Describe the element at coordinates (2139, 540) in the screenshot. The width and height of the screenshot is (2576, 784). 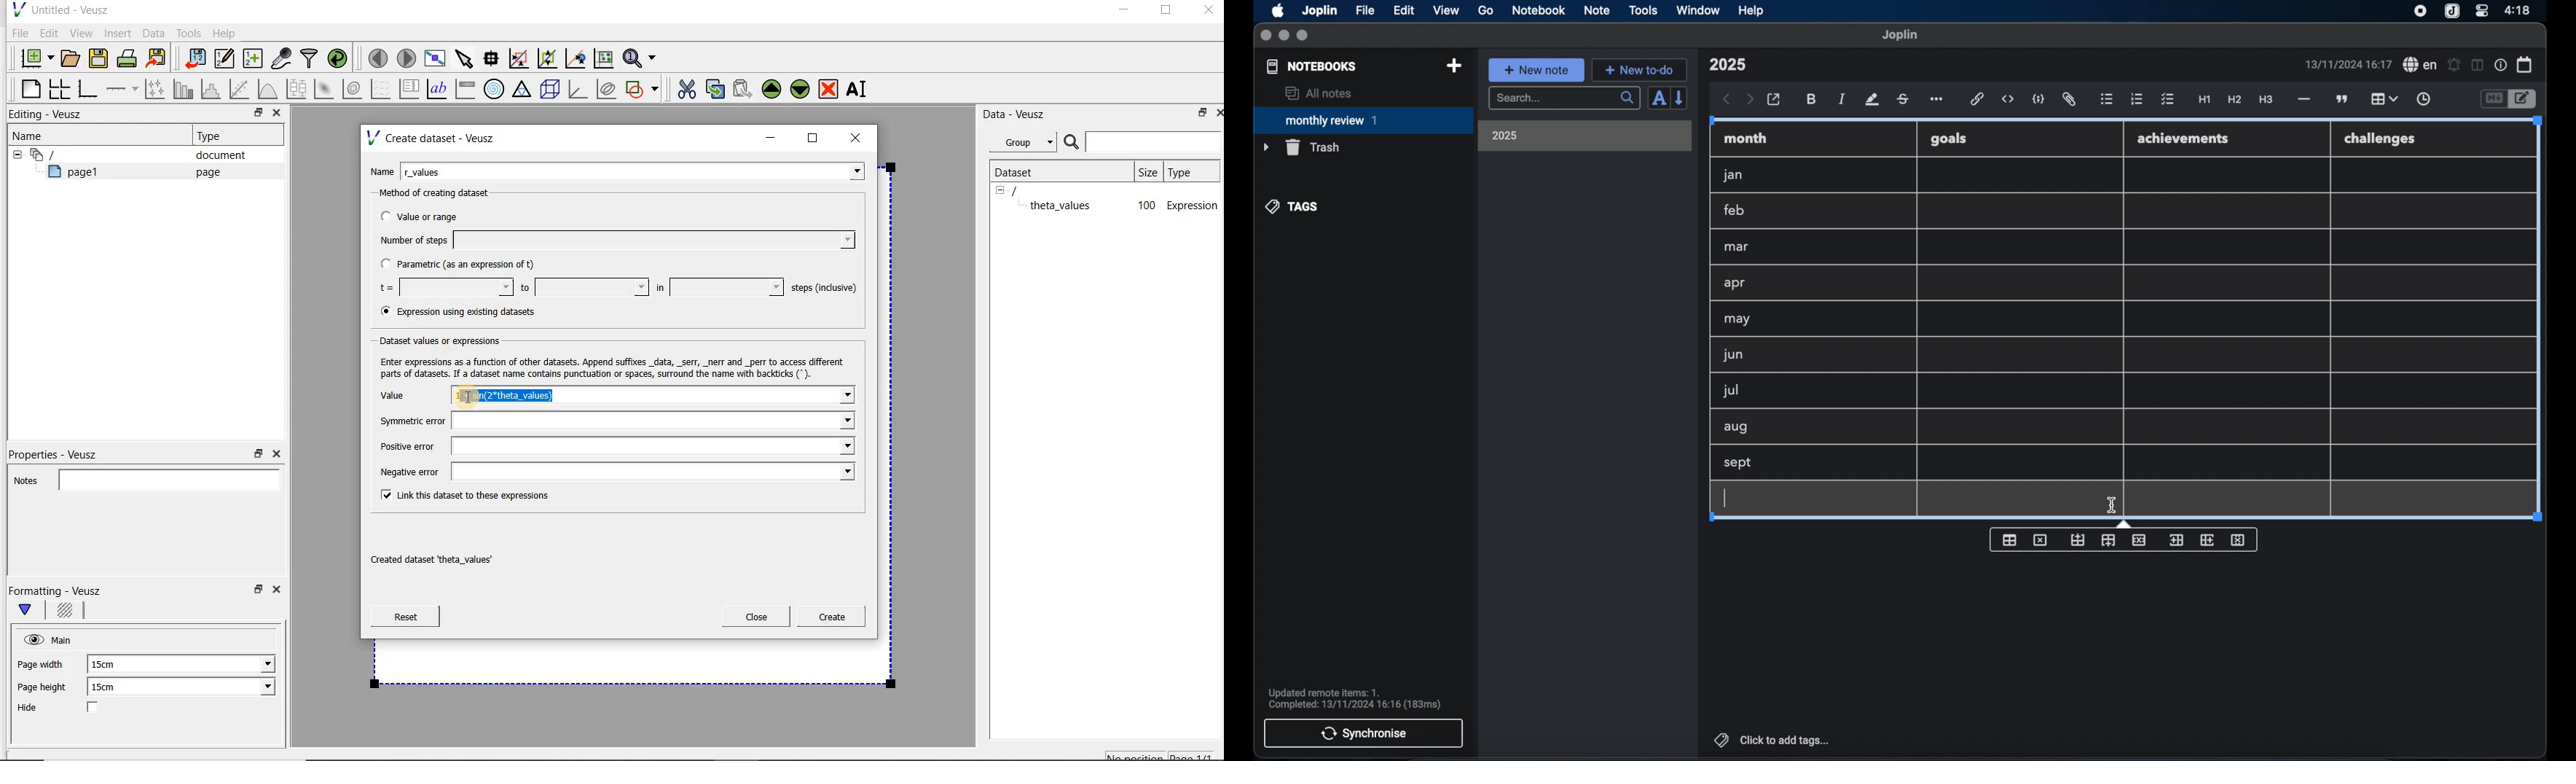
I see `delete row` at that location.